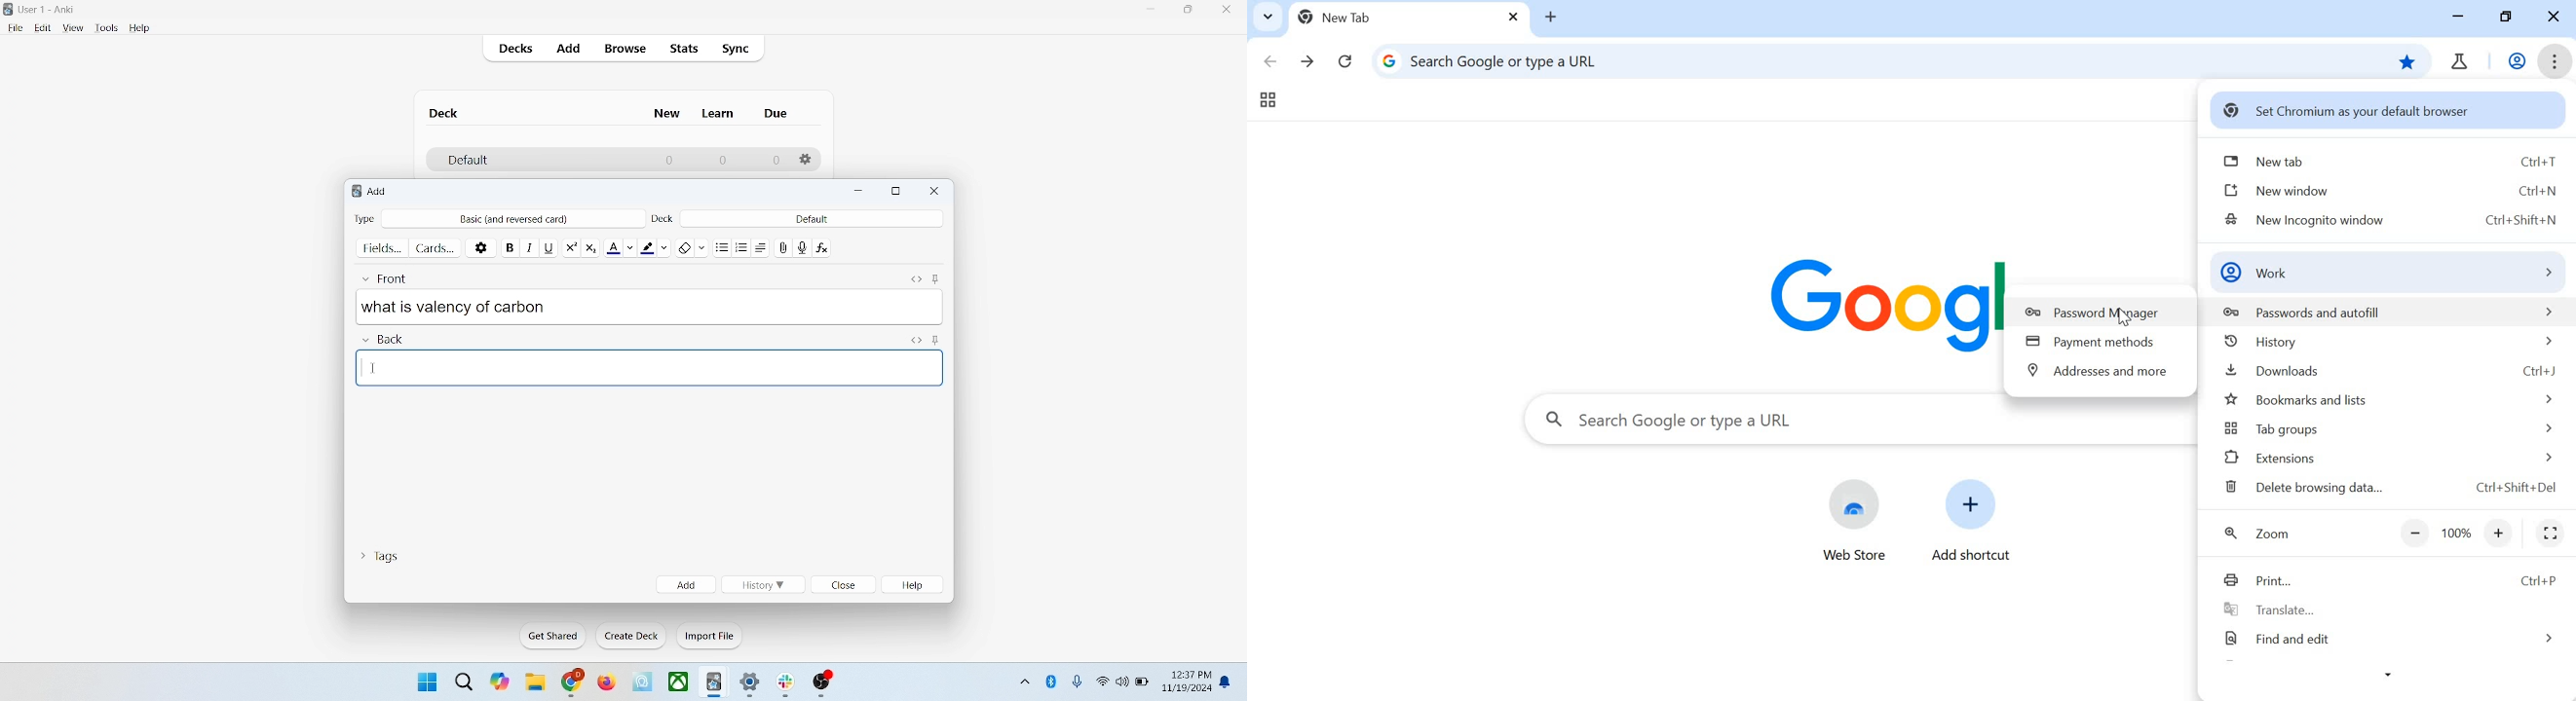 This screenshot has width=2576, height=728. Describe the element at coordinates (845, 586) in the screenshot. I see `close` at that location.